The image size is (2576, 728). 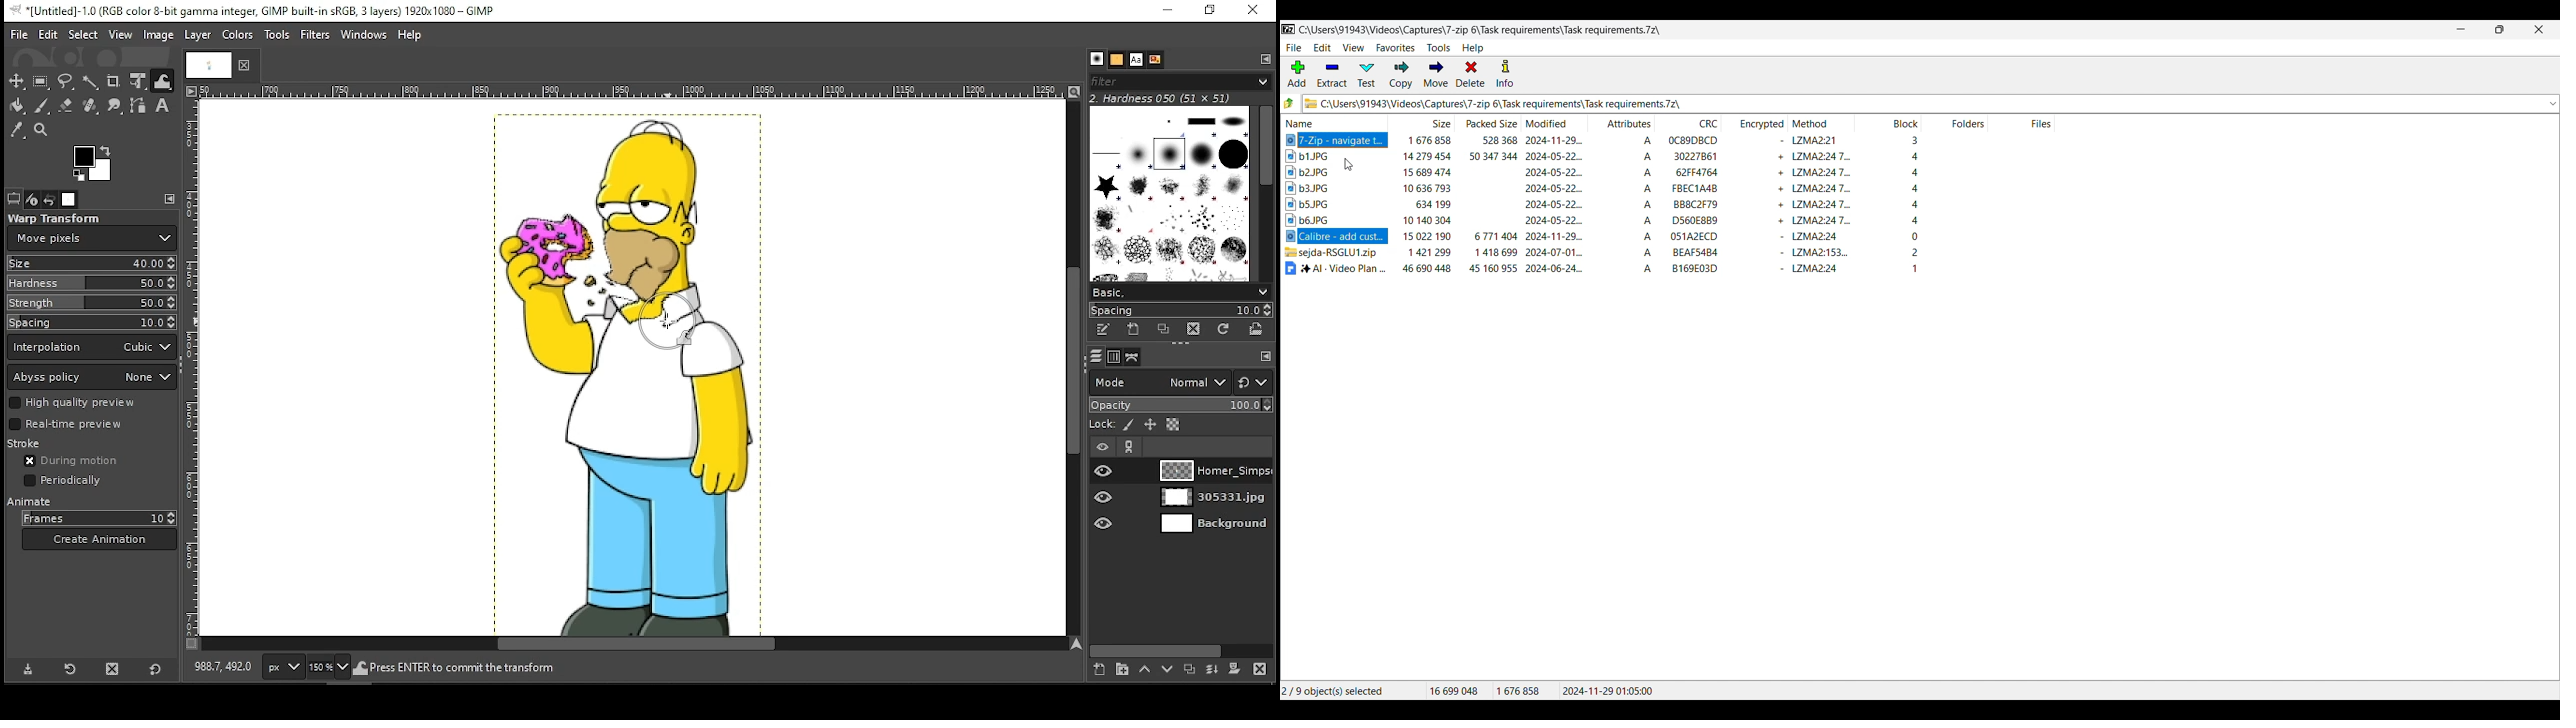 What do you see at coordinates (191, 368) in the screenshot?
I see `vertical scale` at bounding box center [191, 368].